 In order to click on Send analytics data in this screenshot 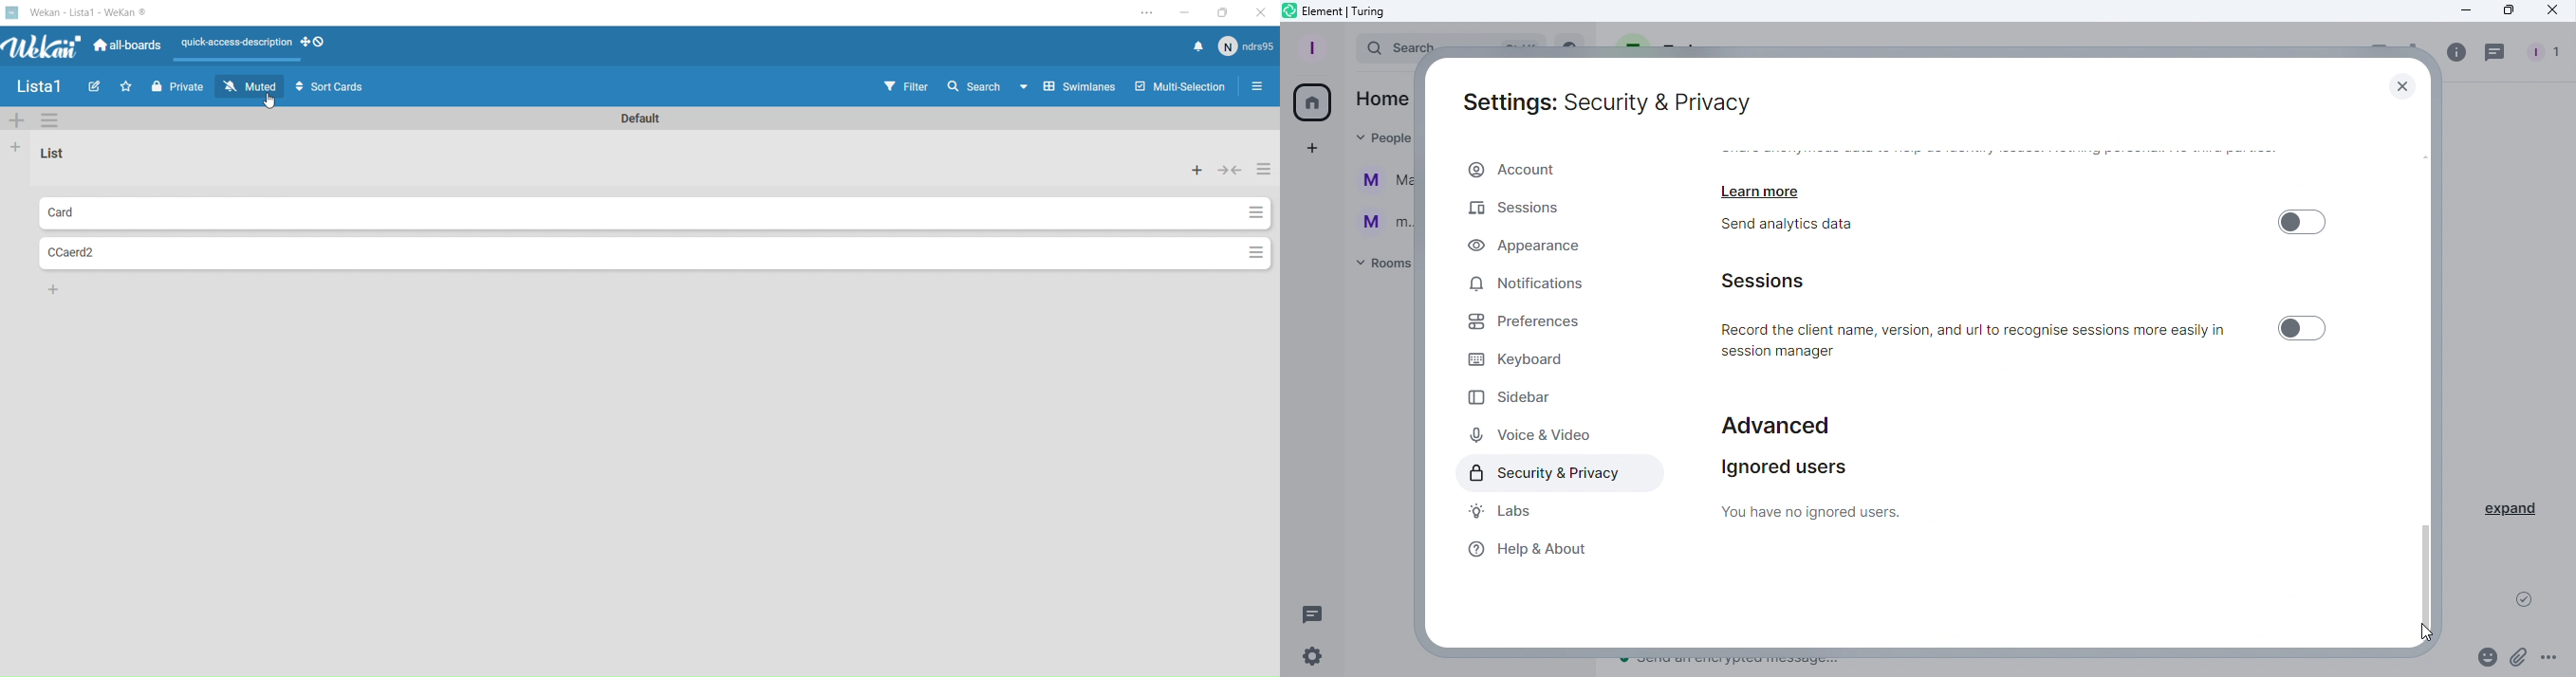, I will do `click(1807, 228)`.